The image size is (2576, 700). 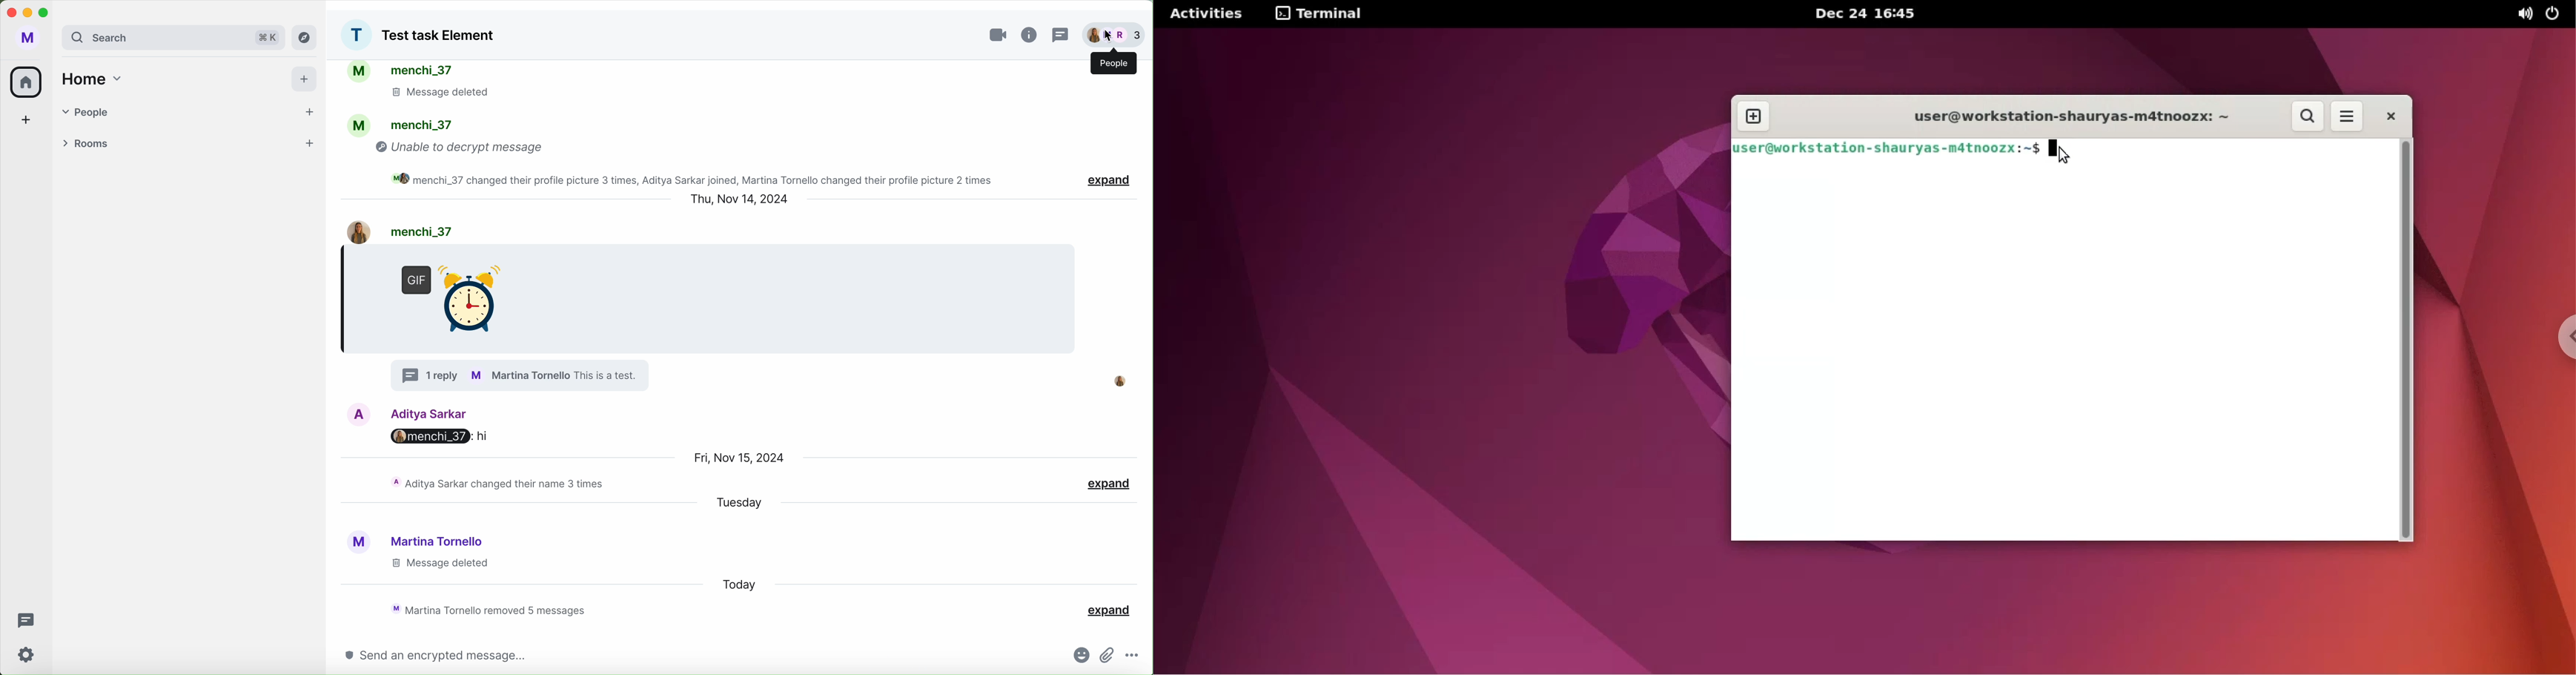 I want to click on expand, so click(x=1109, y=485).